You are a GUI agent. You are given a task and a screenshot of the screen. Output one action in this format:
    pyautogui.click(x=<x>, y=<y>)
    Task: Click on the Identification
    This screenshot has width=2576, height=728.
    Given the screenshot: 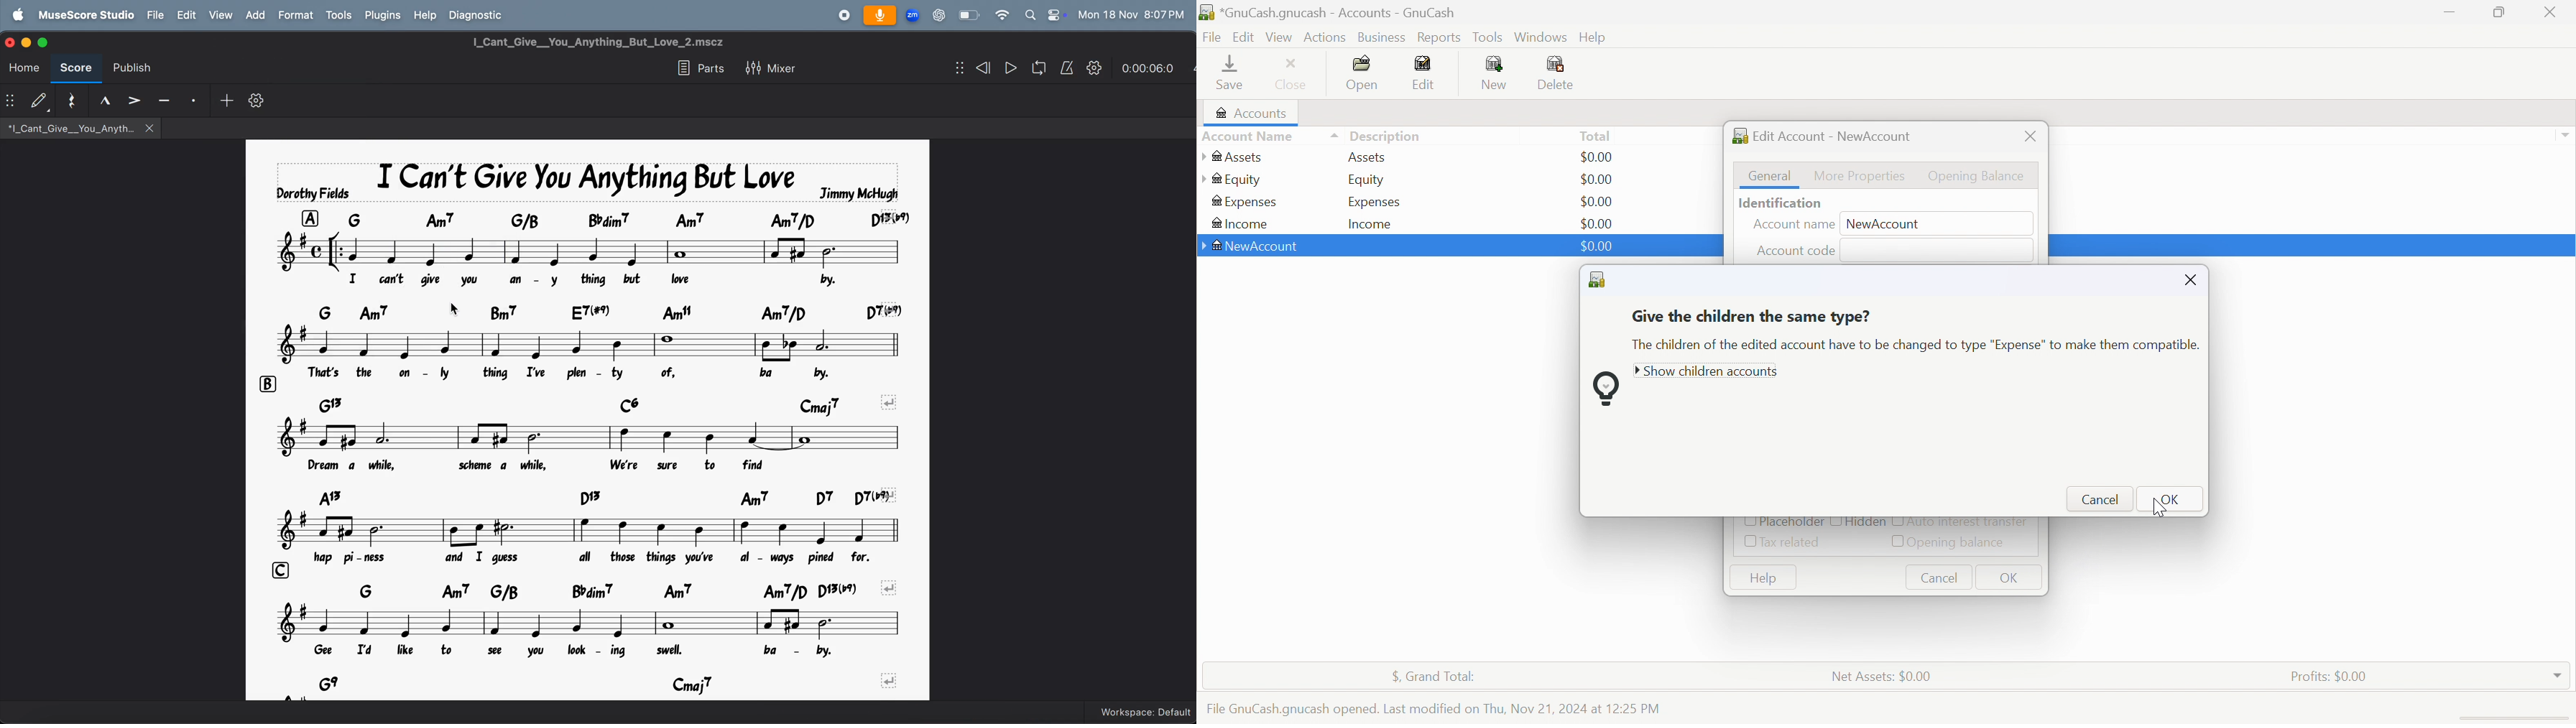 What is the action you would take?
    pyautogui.click(x=1781, y=204)
    